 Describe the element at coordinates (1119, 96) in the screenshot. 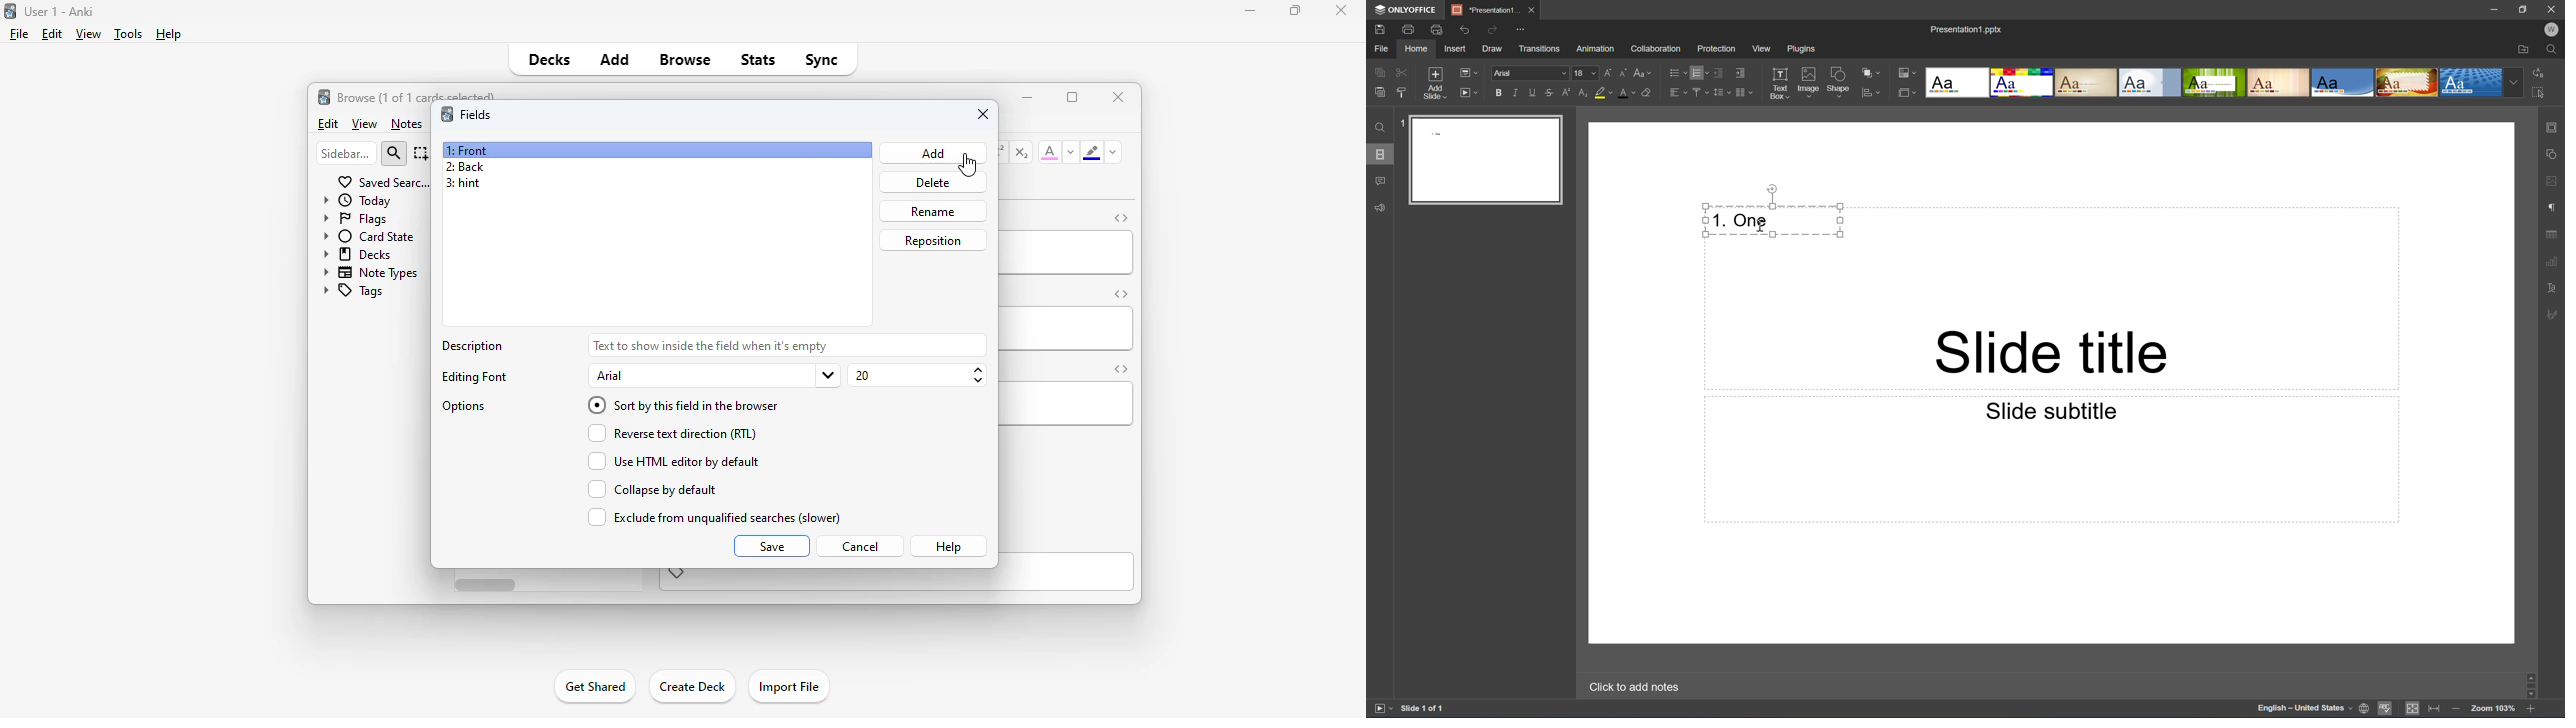

I see `close` at that location.